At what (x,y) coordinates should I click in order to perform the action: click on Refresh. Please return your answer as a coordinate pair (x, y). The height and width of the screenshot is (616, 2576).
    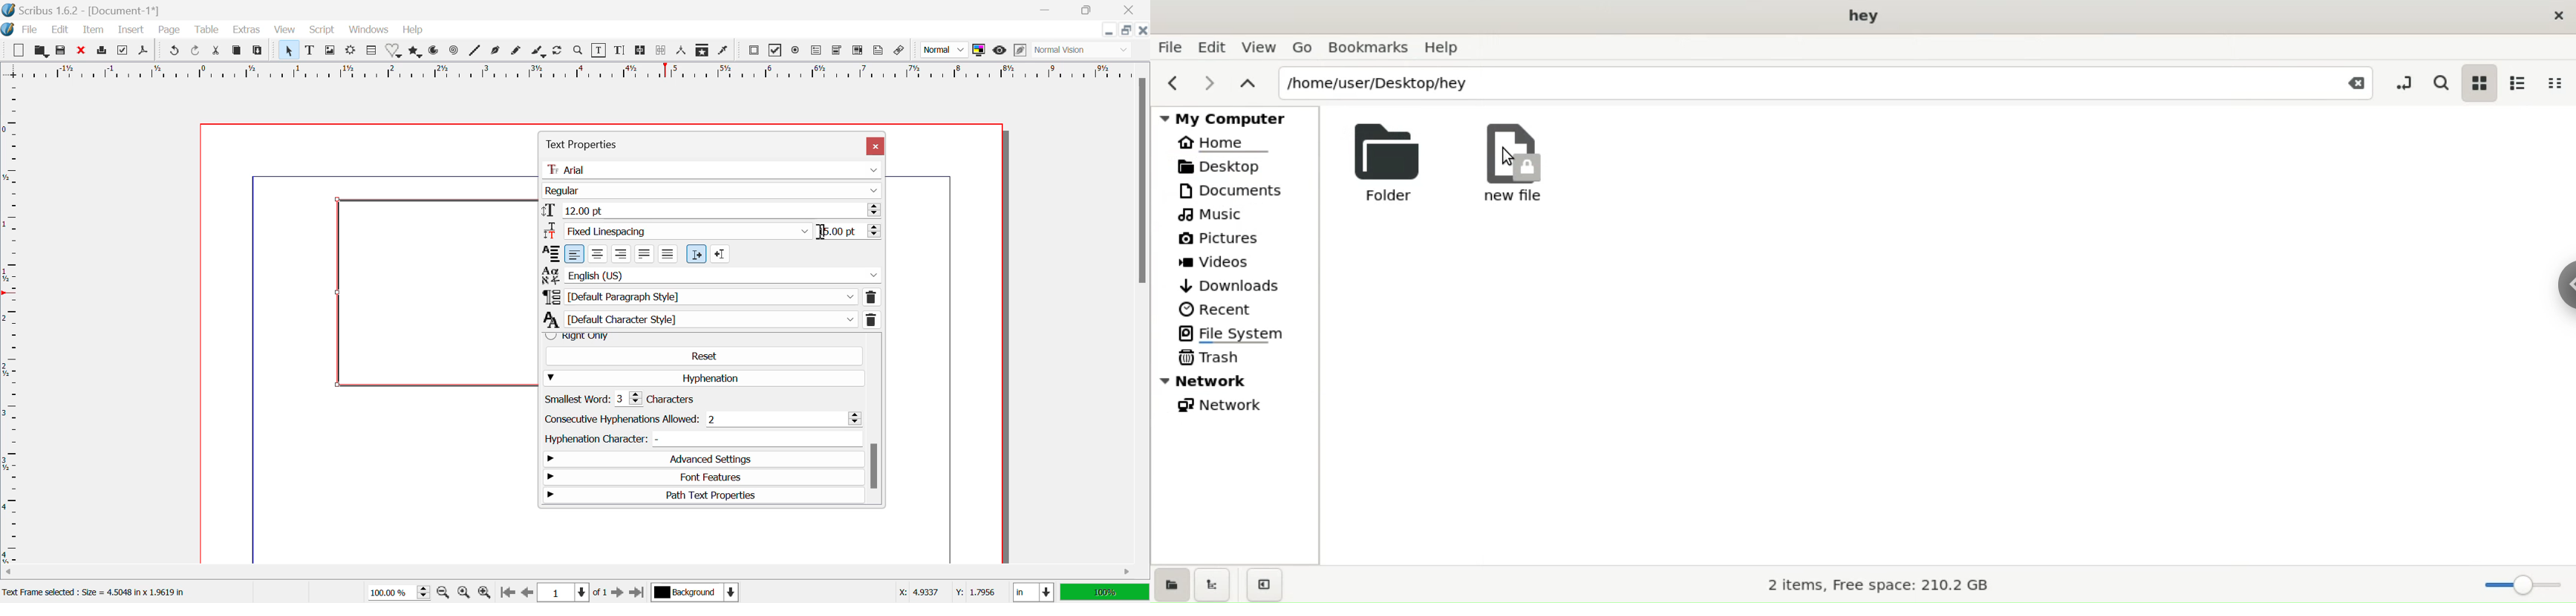
    Looking at the image, I should click on (560, 52).